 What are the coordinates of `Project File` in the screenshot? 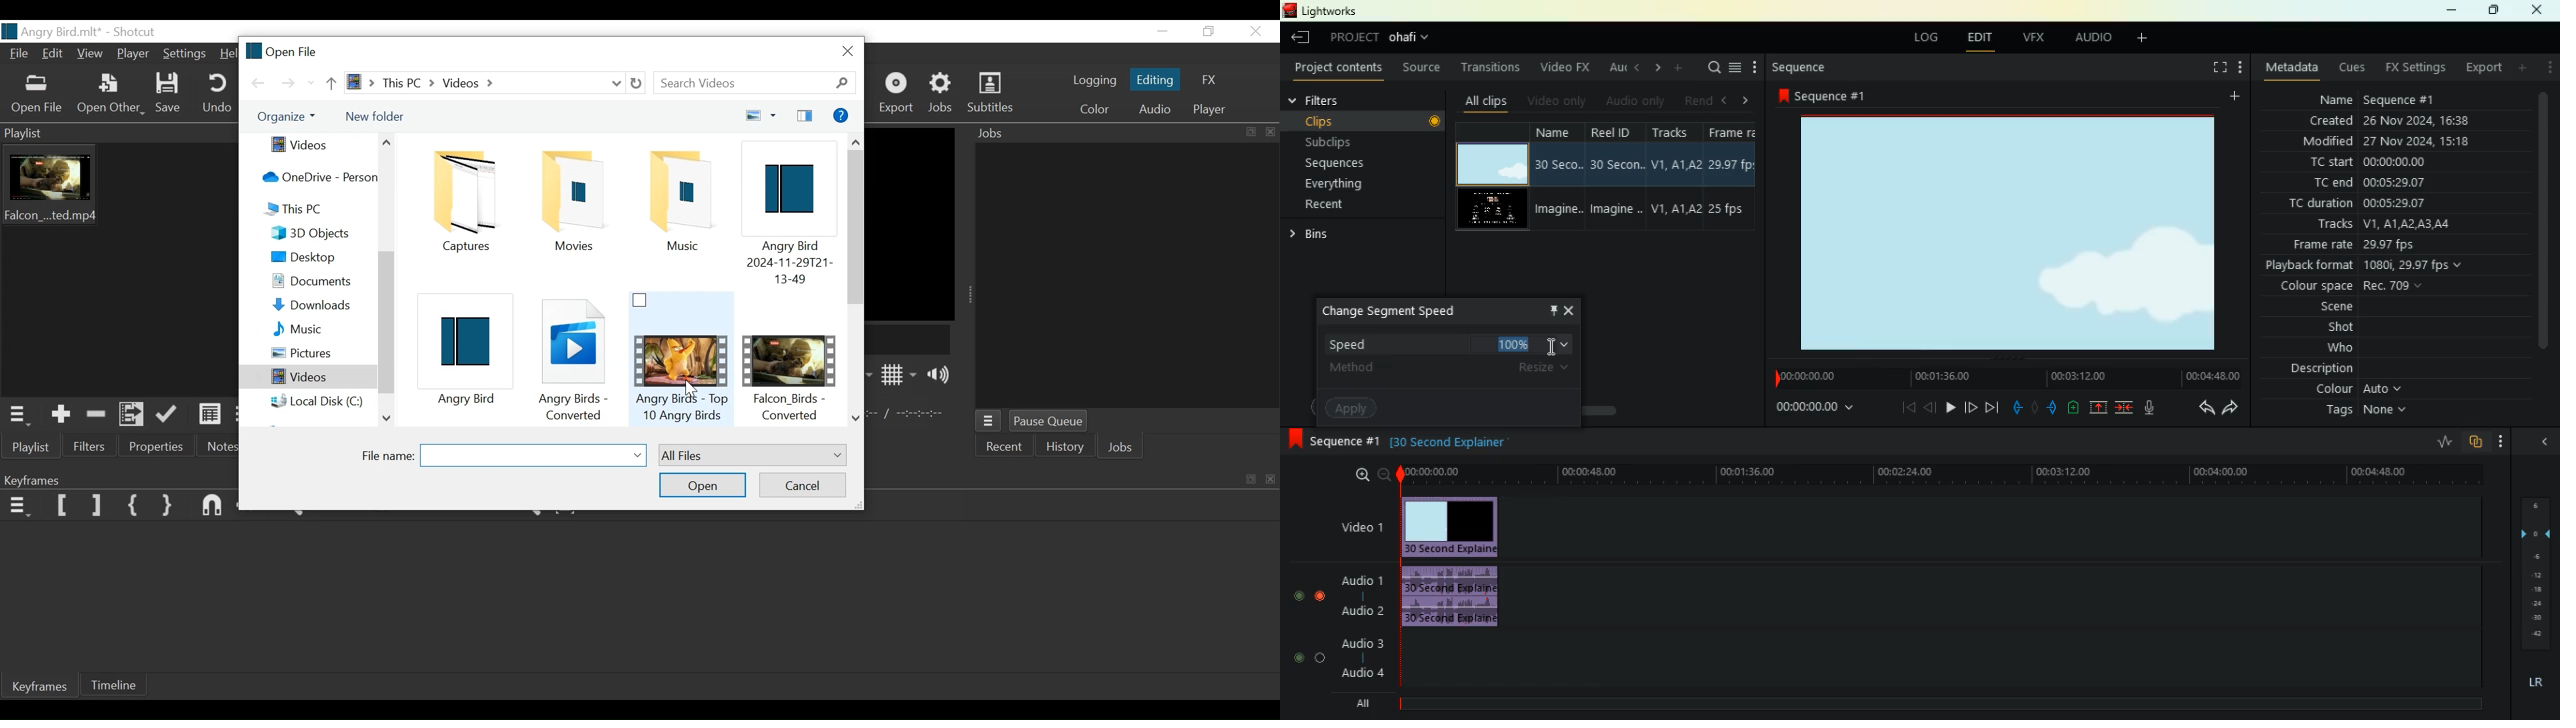 It's located at (787, 214).